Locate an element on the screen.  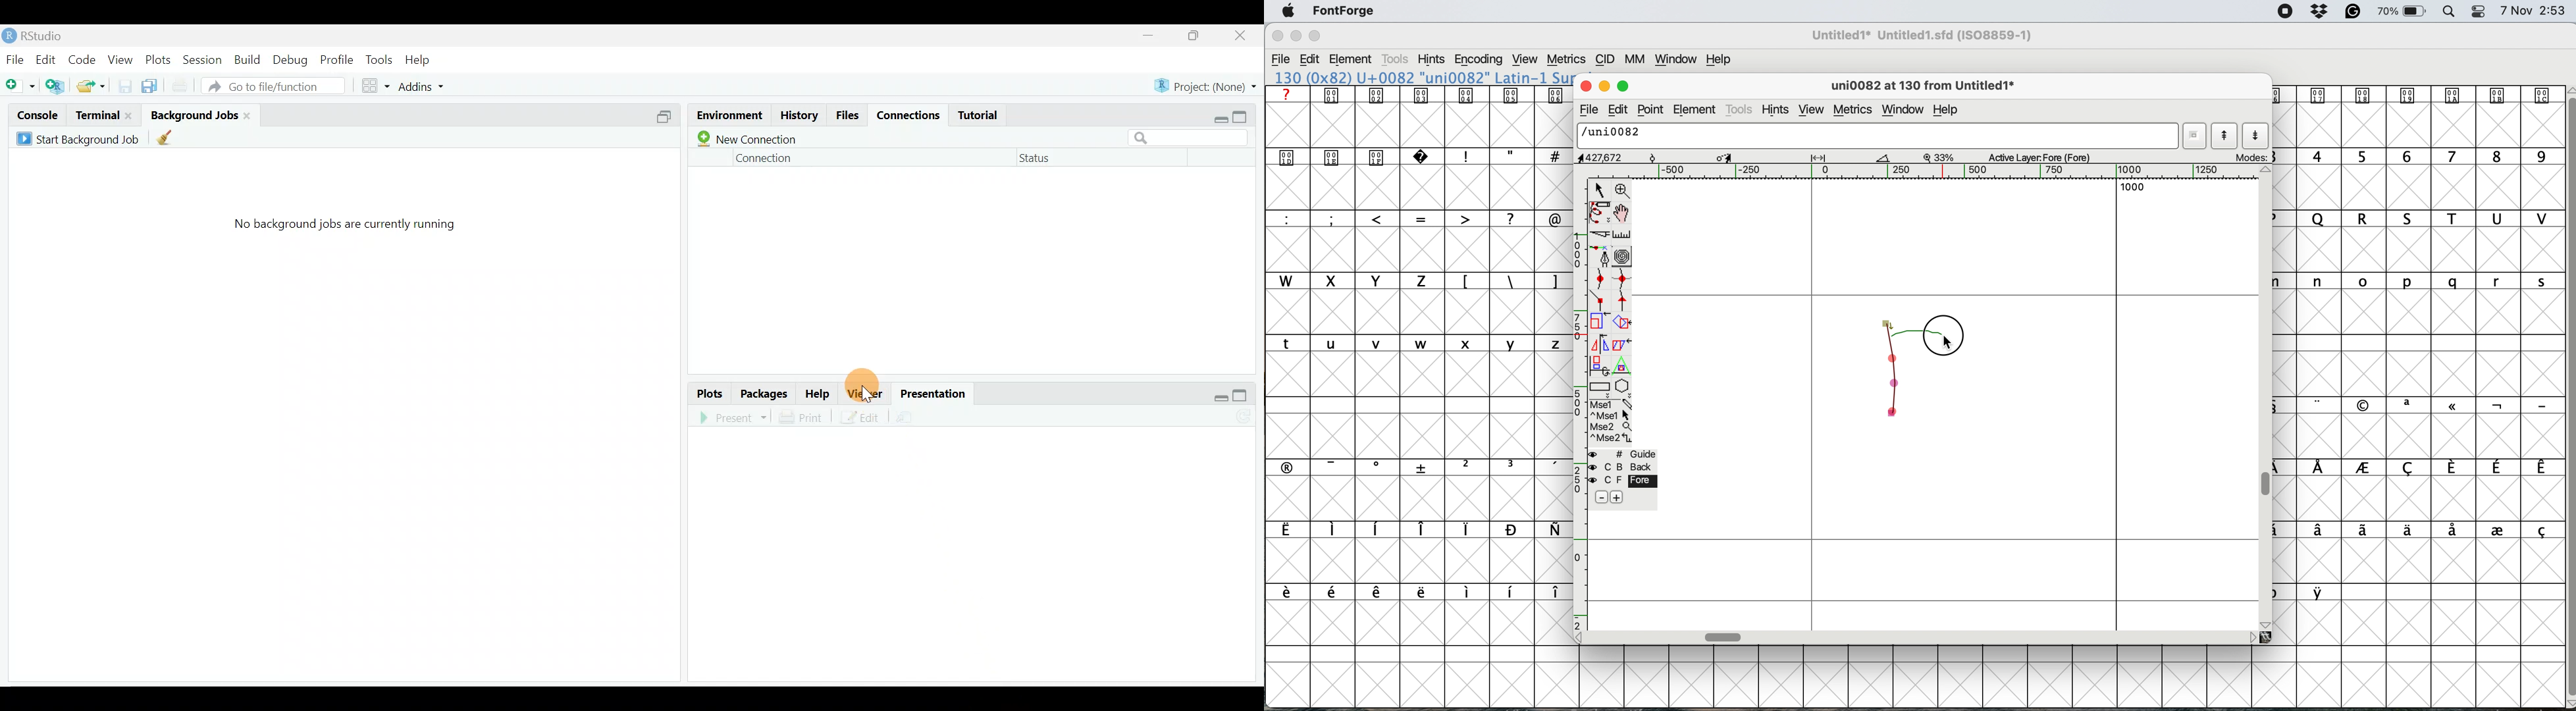
Maximize is located at coordinates (1249, 117).